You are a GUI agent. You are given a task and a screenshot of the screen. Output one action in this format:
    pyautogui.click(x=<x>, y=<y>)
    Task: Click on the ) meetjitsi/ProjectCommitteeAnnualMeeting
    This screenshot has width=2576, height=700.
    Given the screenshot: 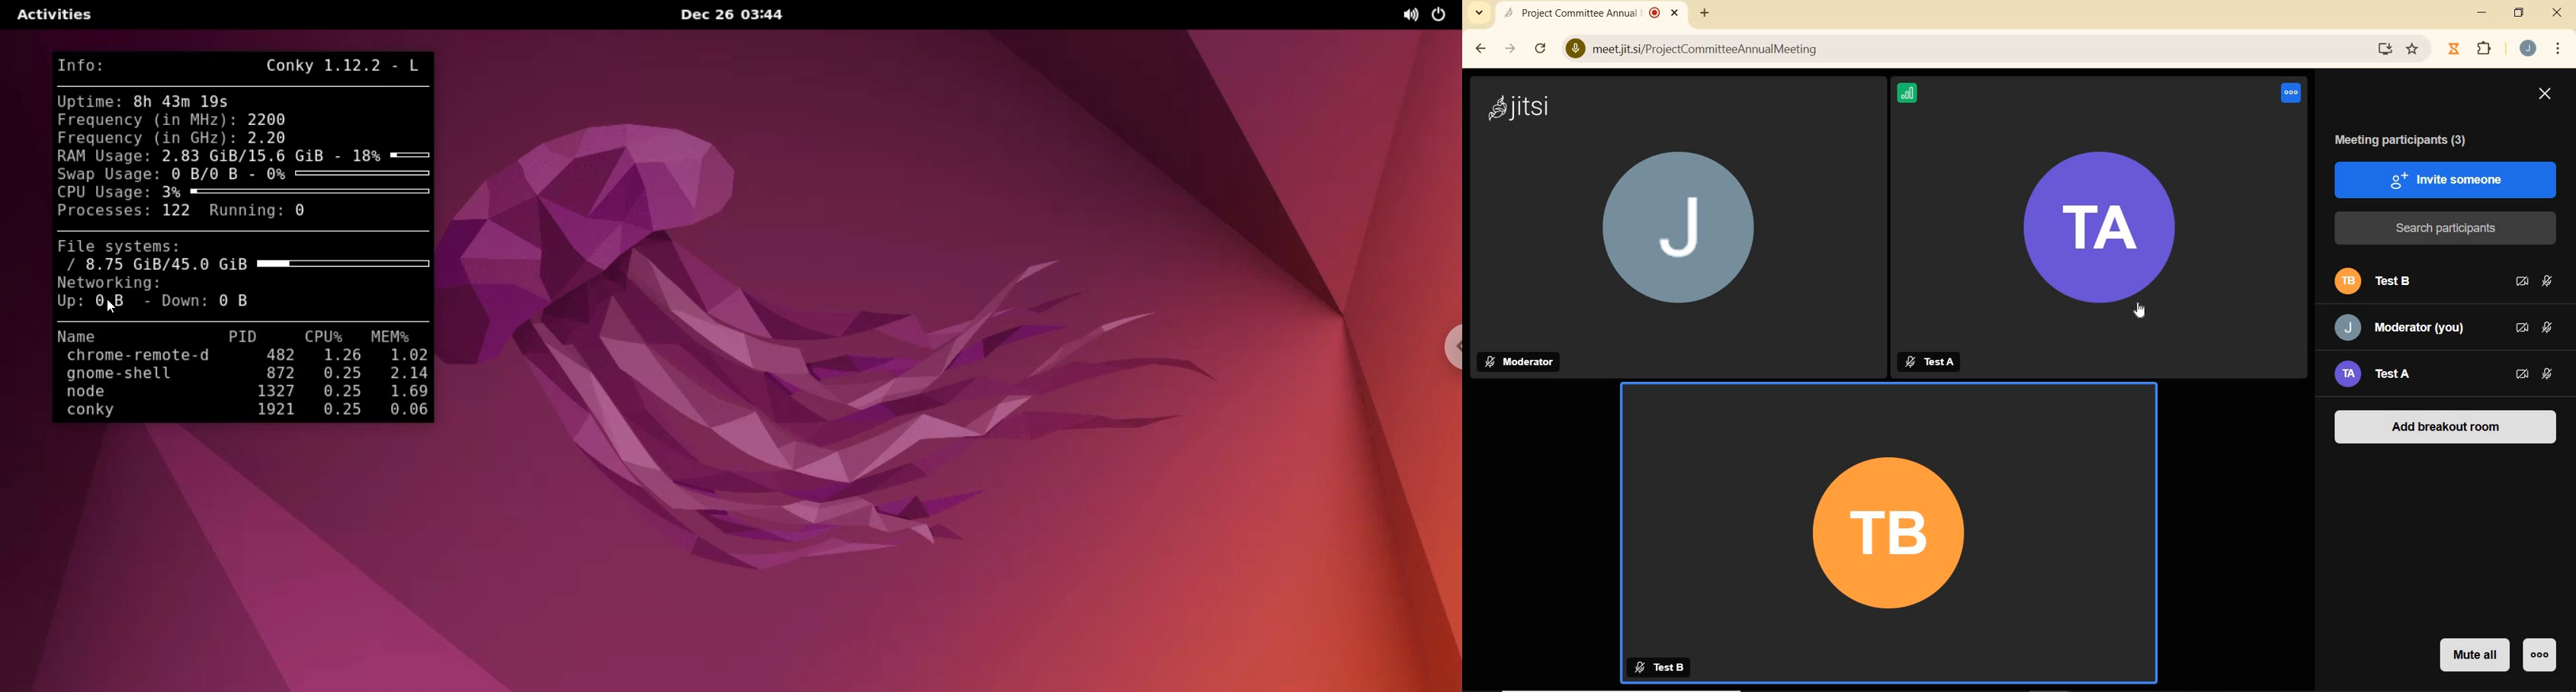 What is the action you would take?
    pyautogui.click(x=1966, y=52)
    